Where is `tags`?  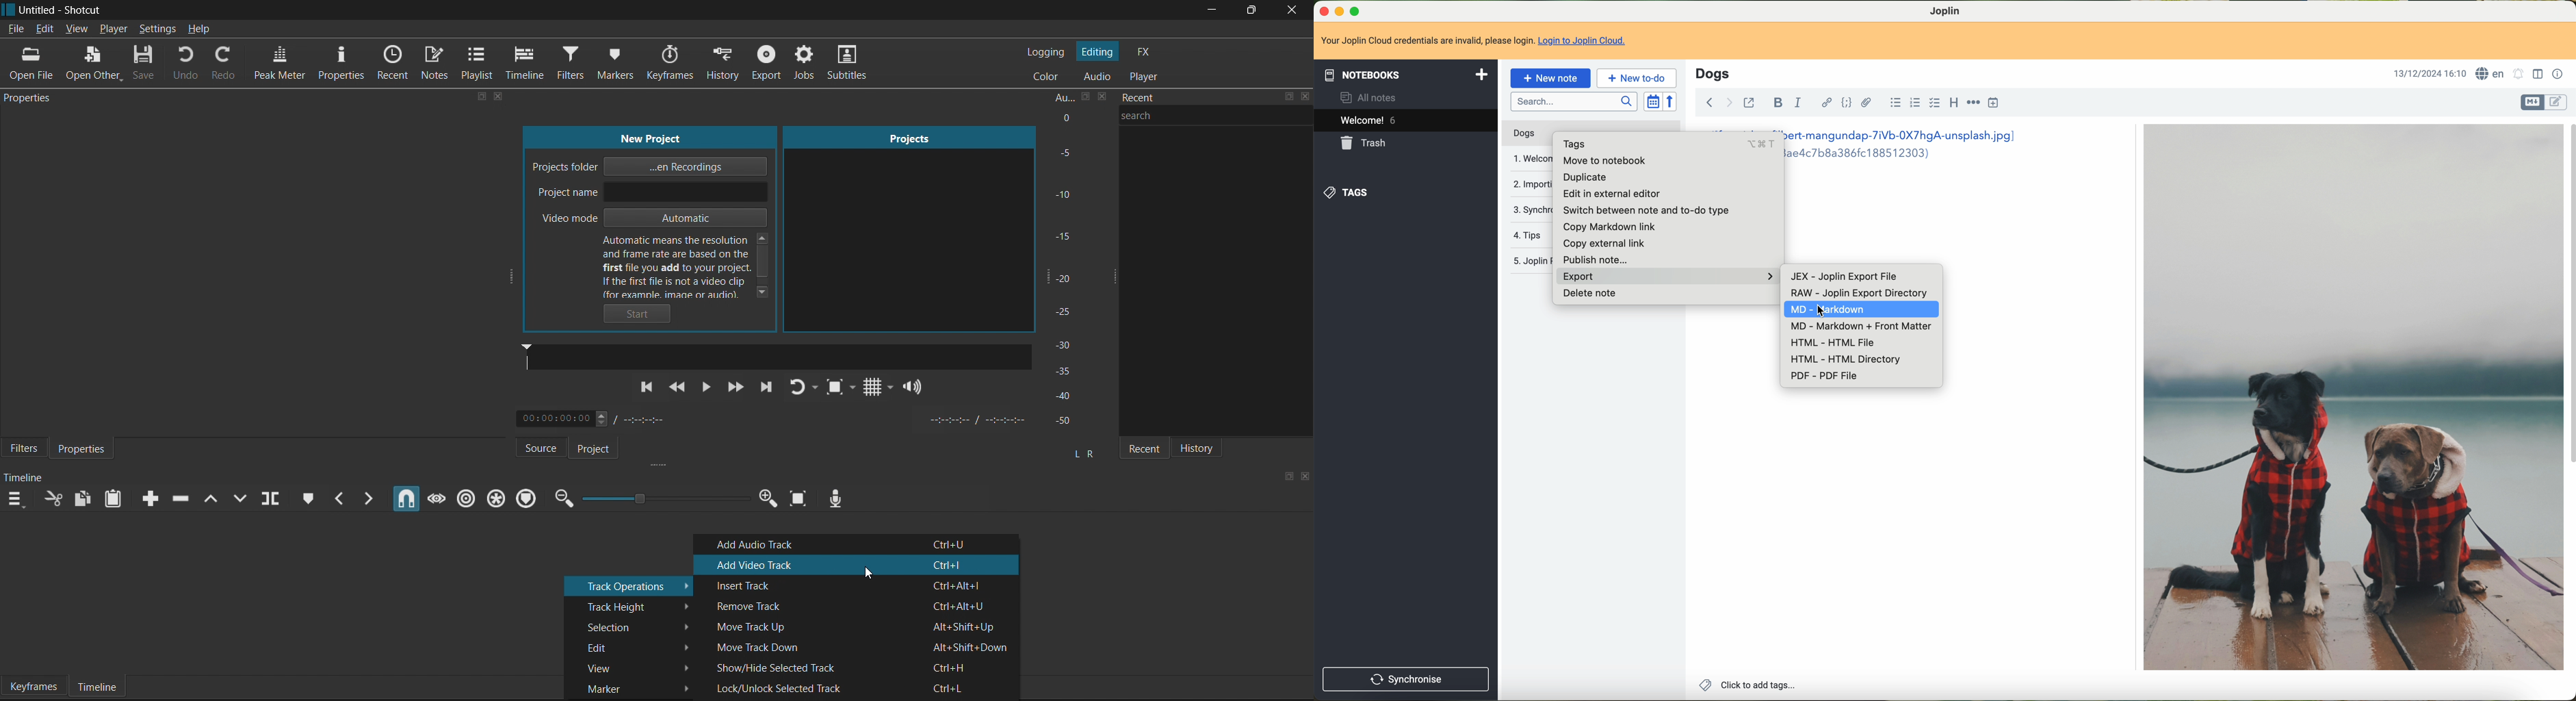 tags is located at coordinates (1350, 191).